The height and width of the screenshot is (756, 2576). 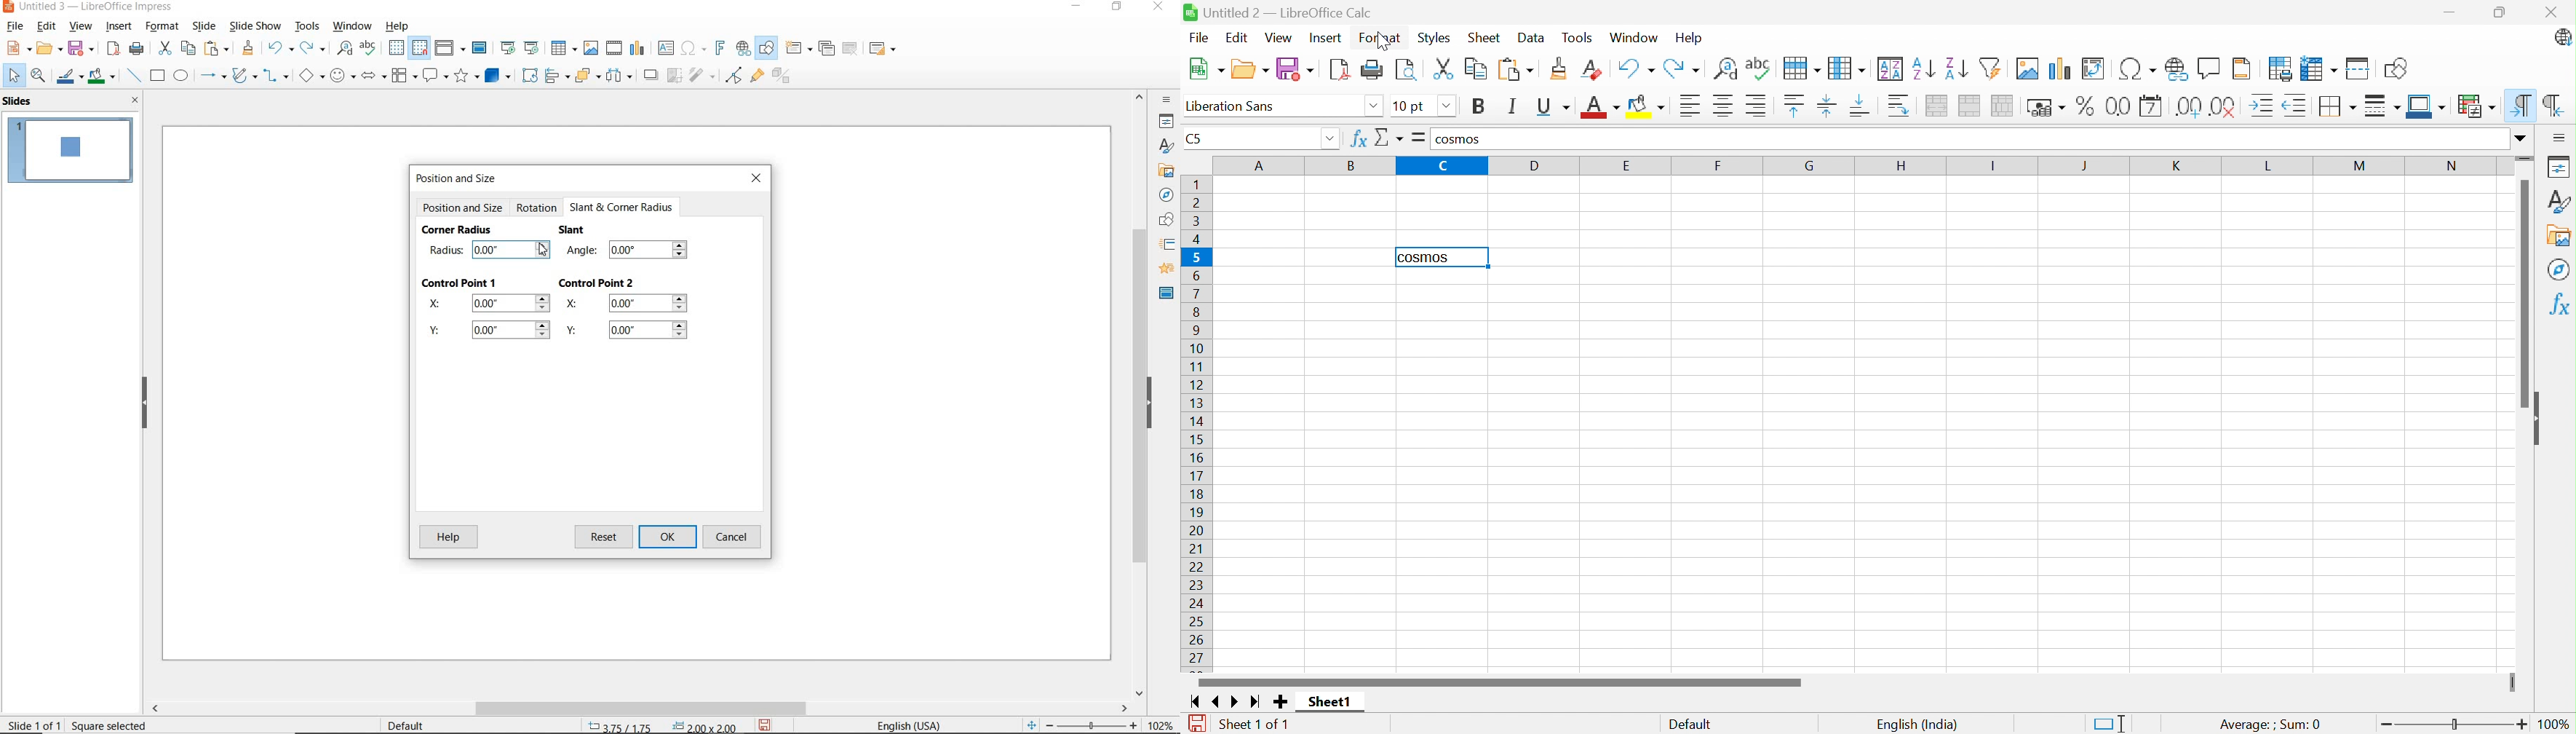 What do you see at coordinates (342, 51) in the screenshot?
I see `find and replace` at bounding box center [342, 51].